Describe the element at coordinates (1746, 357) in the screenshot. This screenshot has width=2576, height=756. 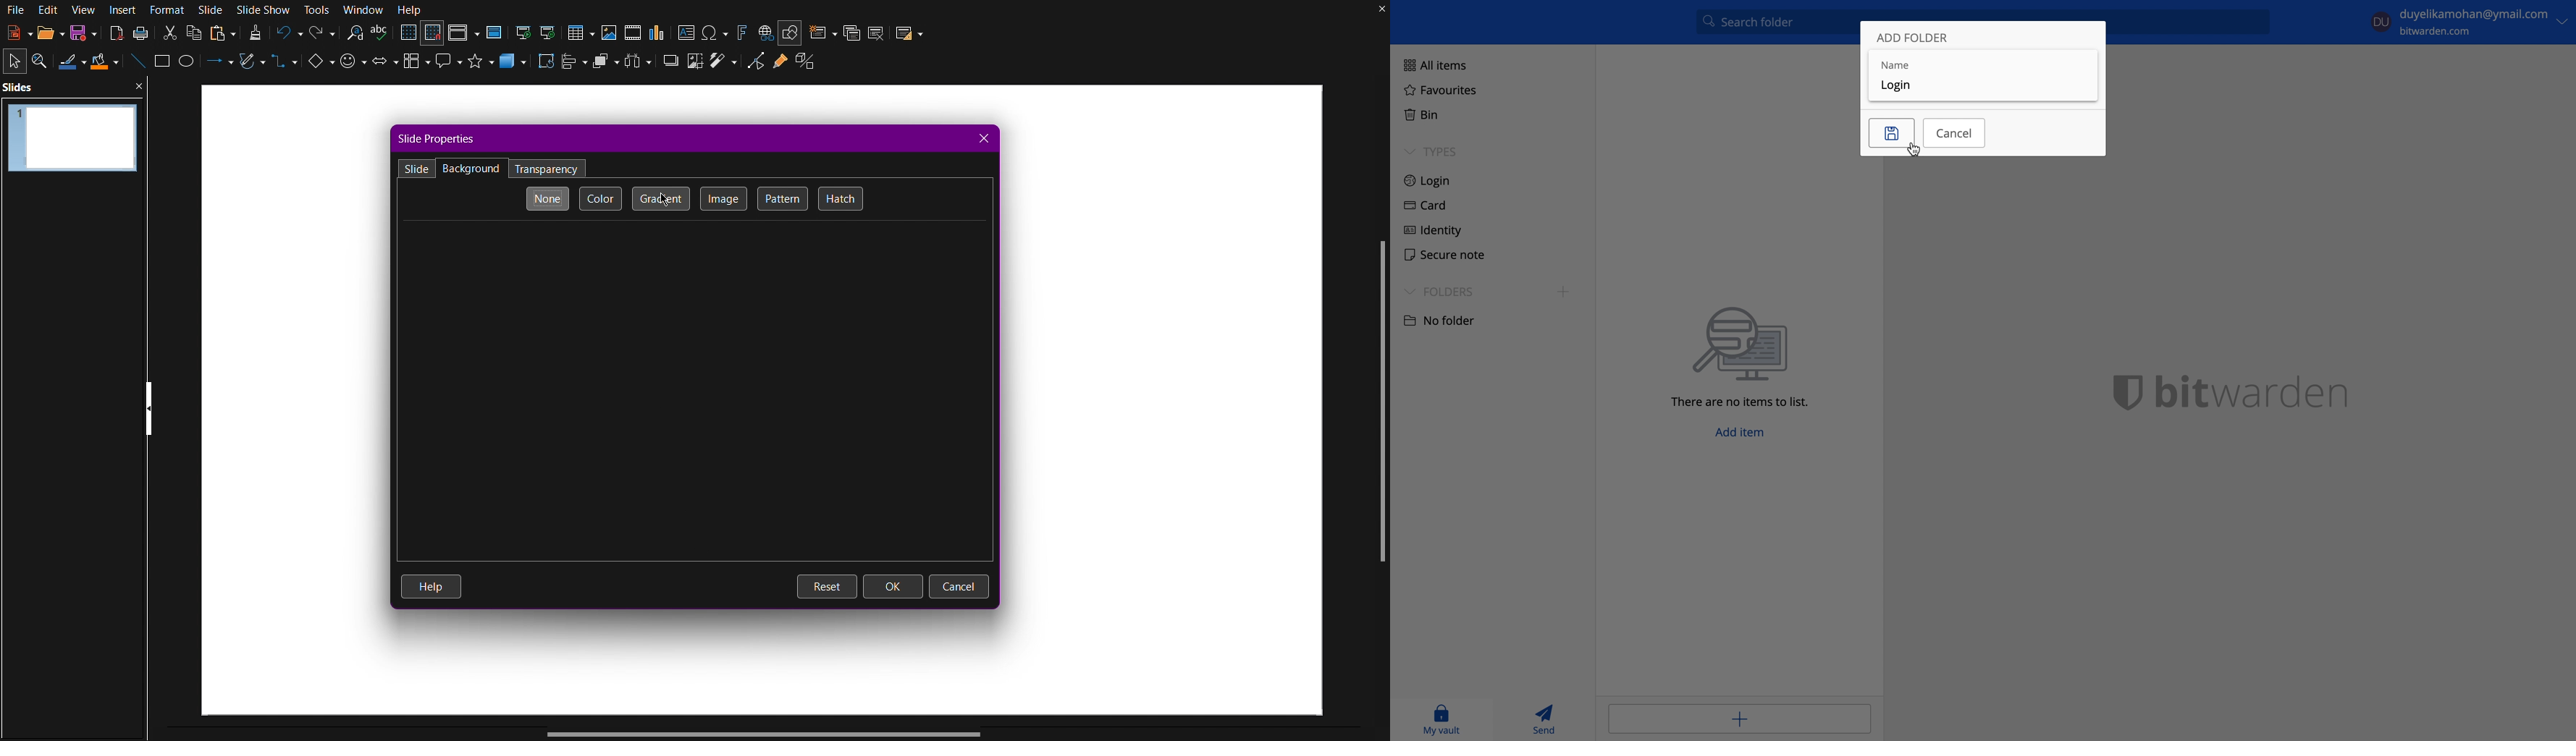
I see `no items to list` at that location.